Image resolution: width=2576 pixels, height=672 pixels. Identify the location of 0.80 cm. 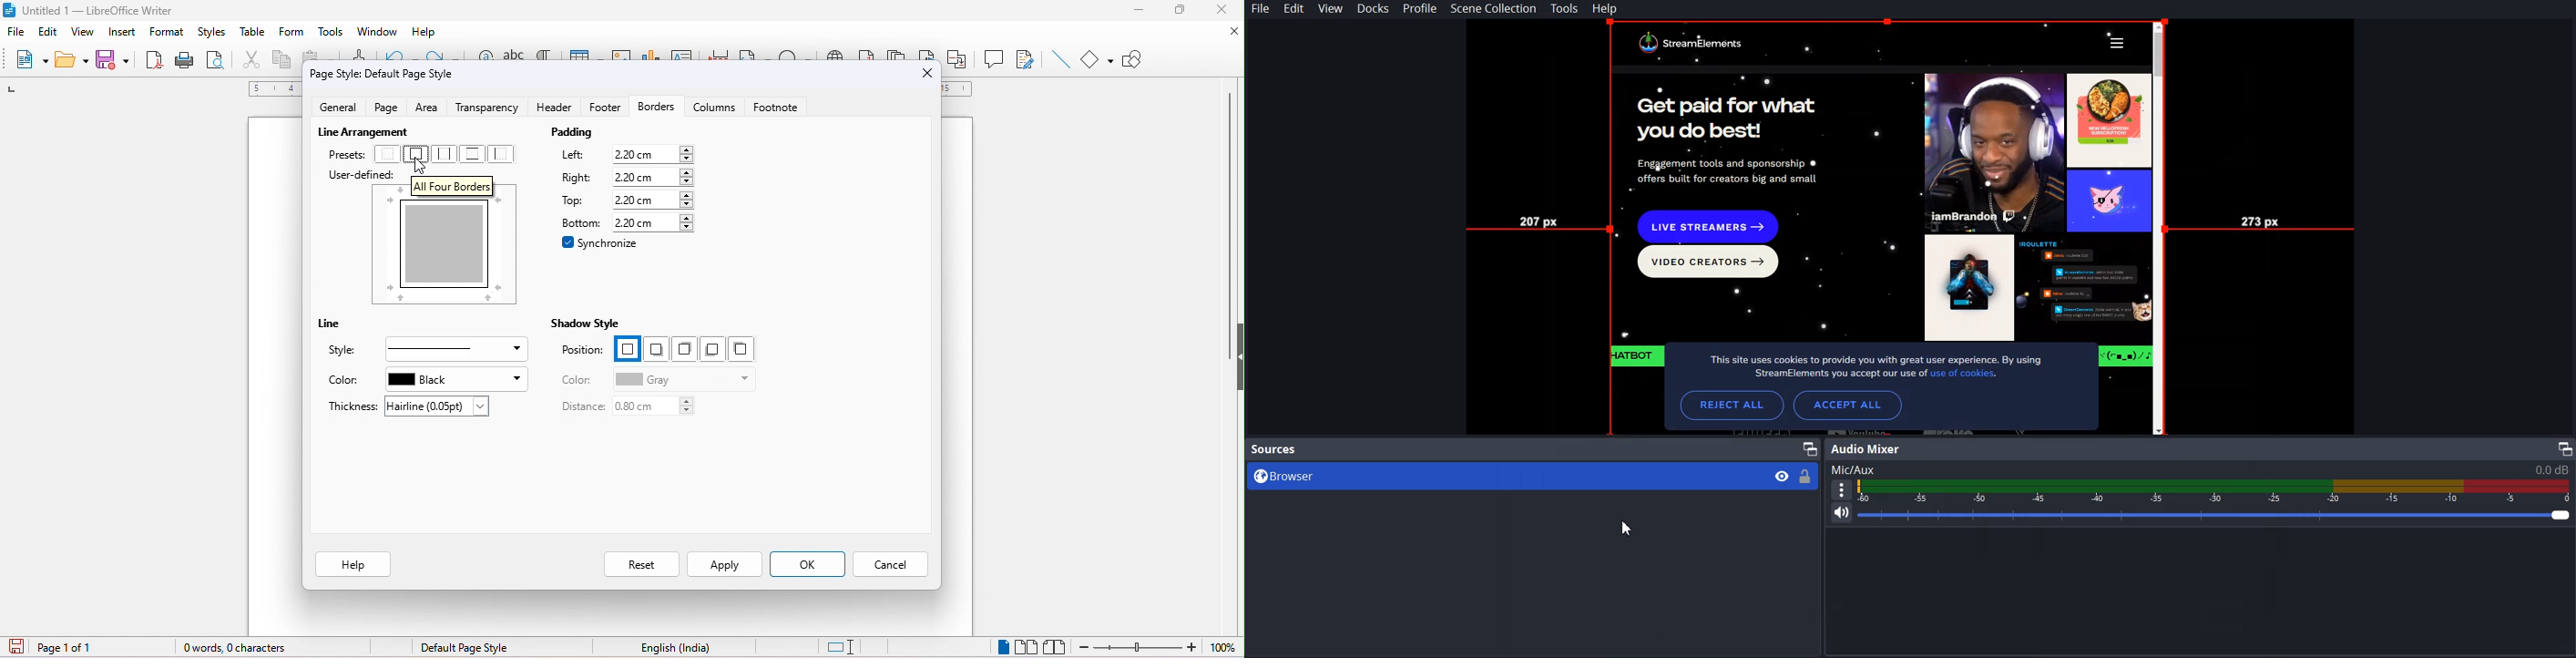
(658, 407).